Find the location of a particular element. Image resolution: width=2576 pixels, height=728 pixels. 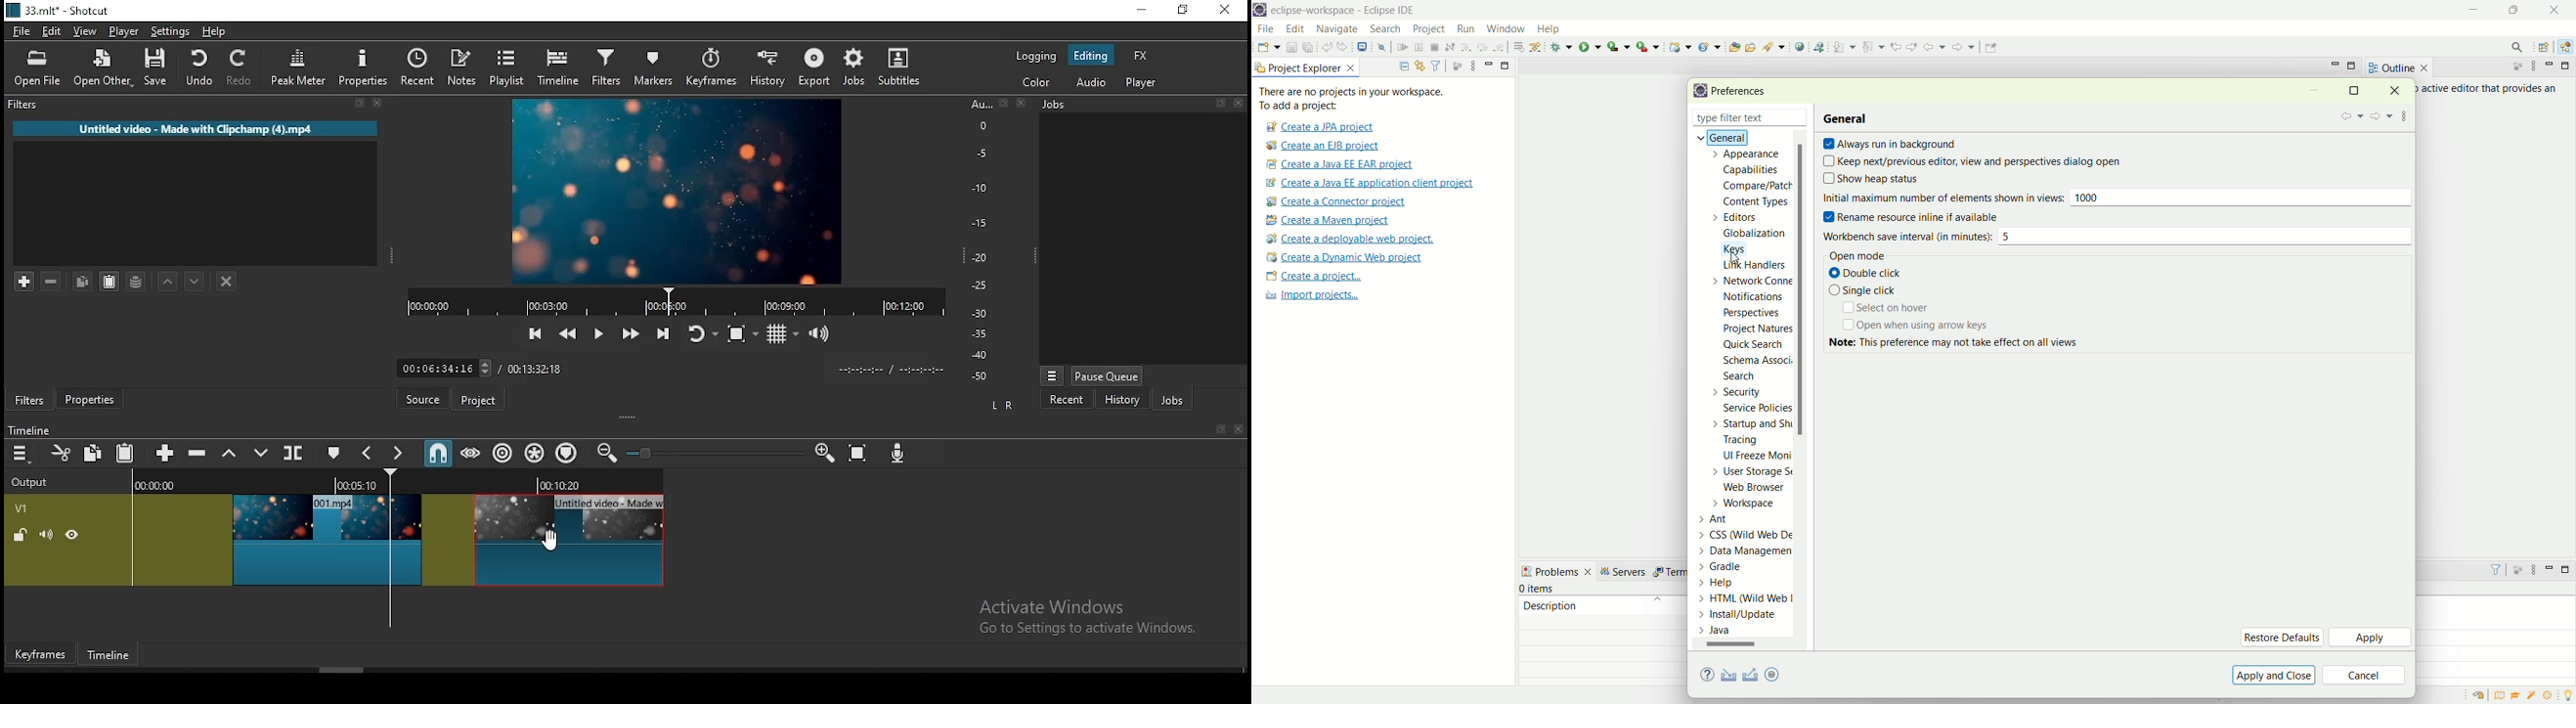

options is located at coordinates (1052, 374).